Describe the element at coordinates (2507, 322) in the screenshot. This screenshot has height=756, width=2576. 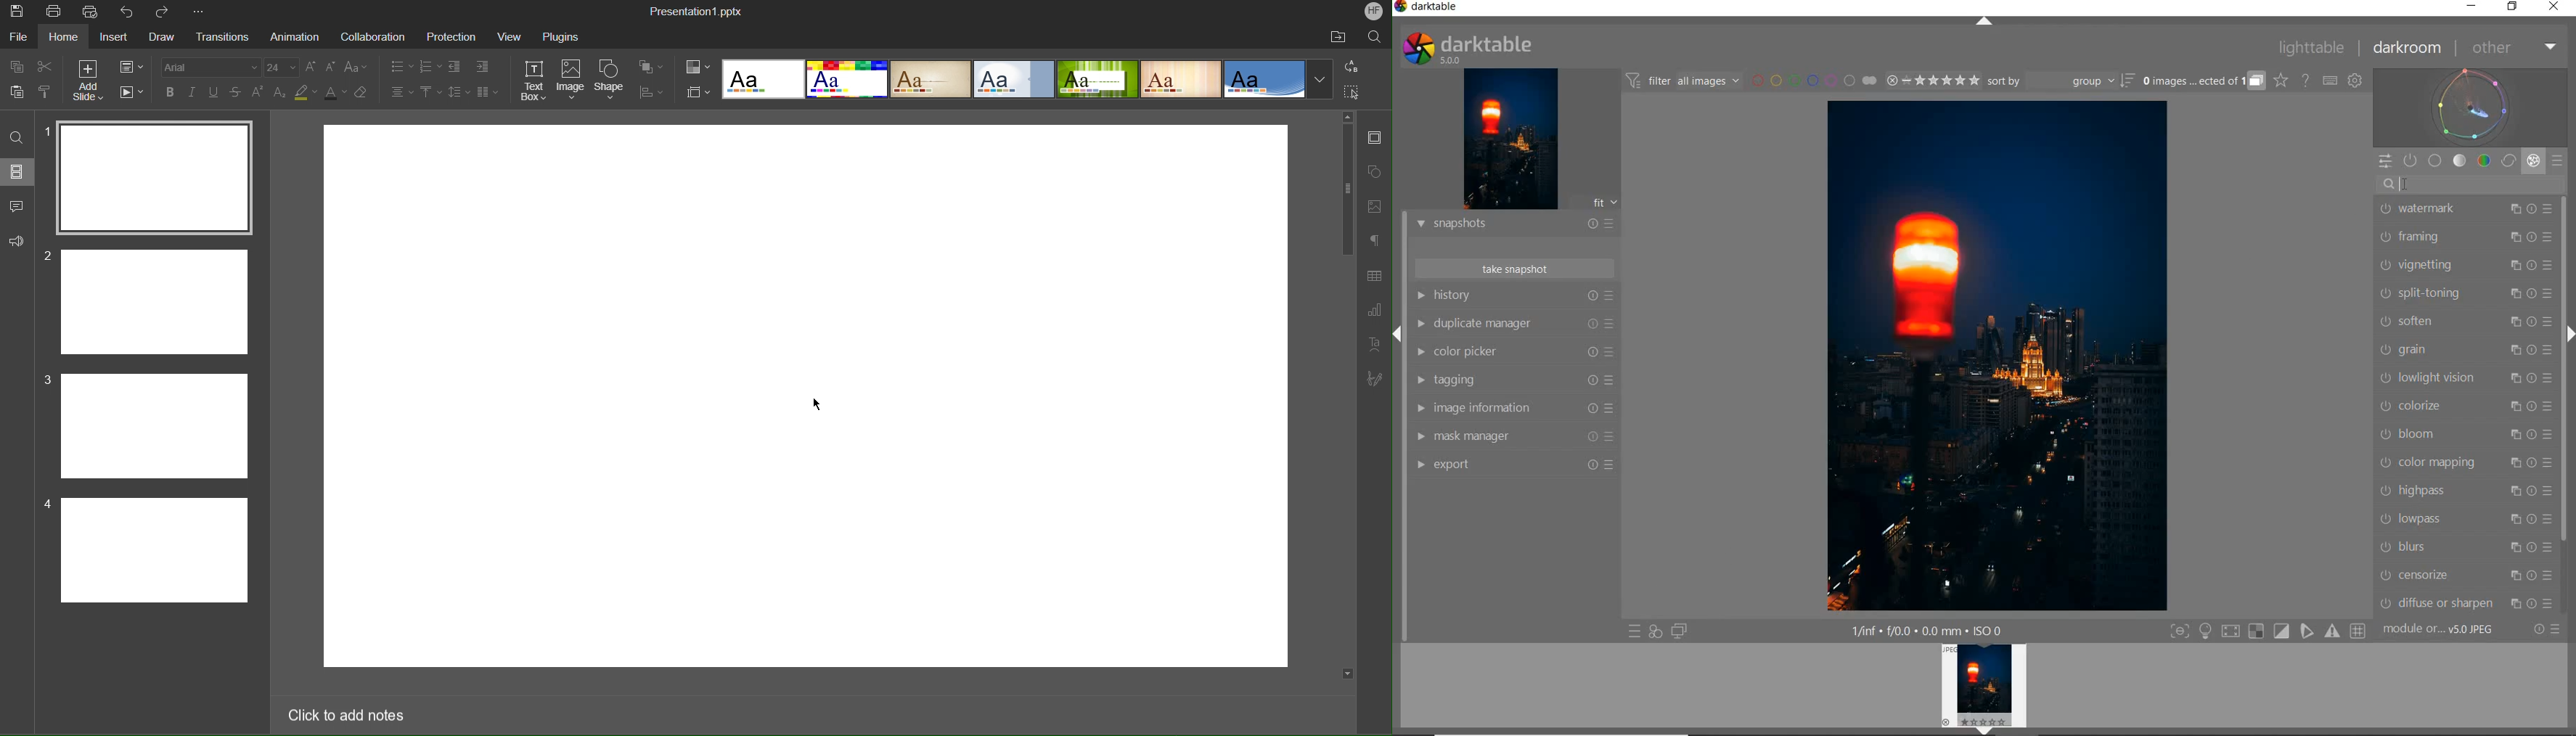
I see `Multiple instance` at that location.